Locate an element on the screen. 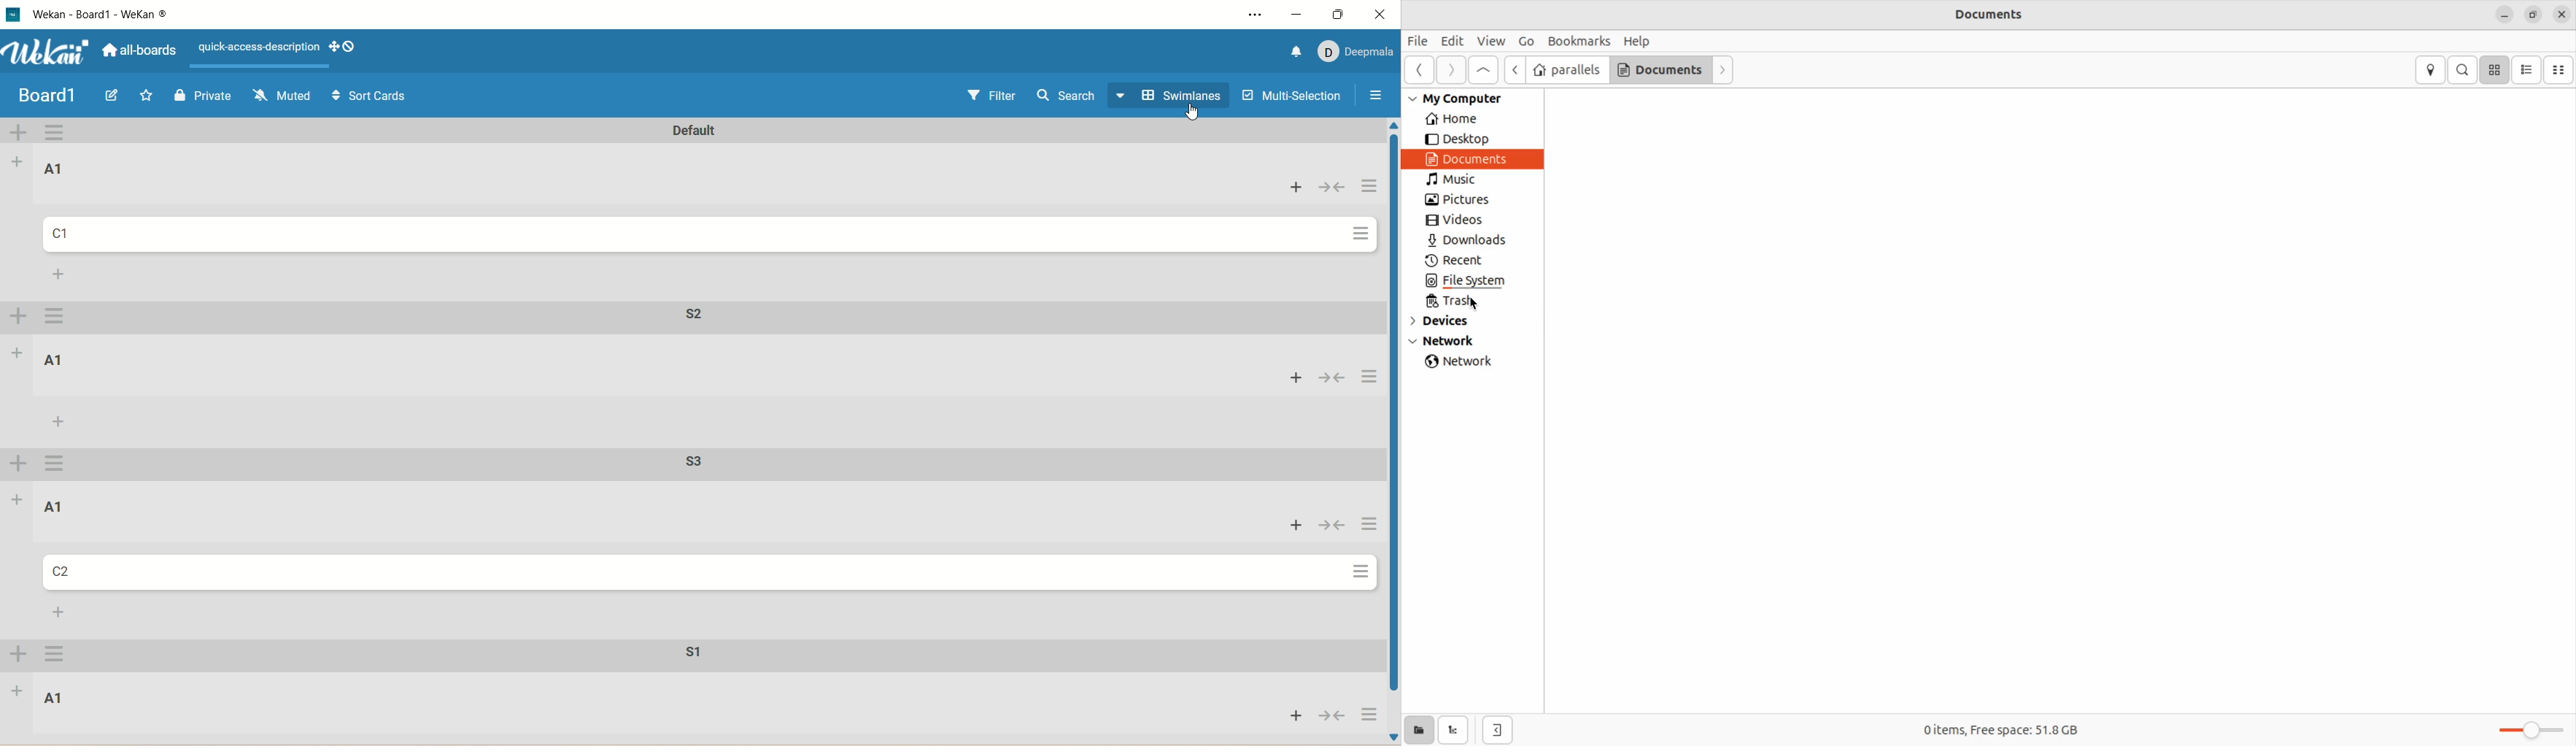 The width and height of the screenshot is (2576, 756). card title is located at coordinates (69, 236).